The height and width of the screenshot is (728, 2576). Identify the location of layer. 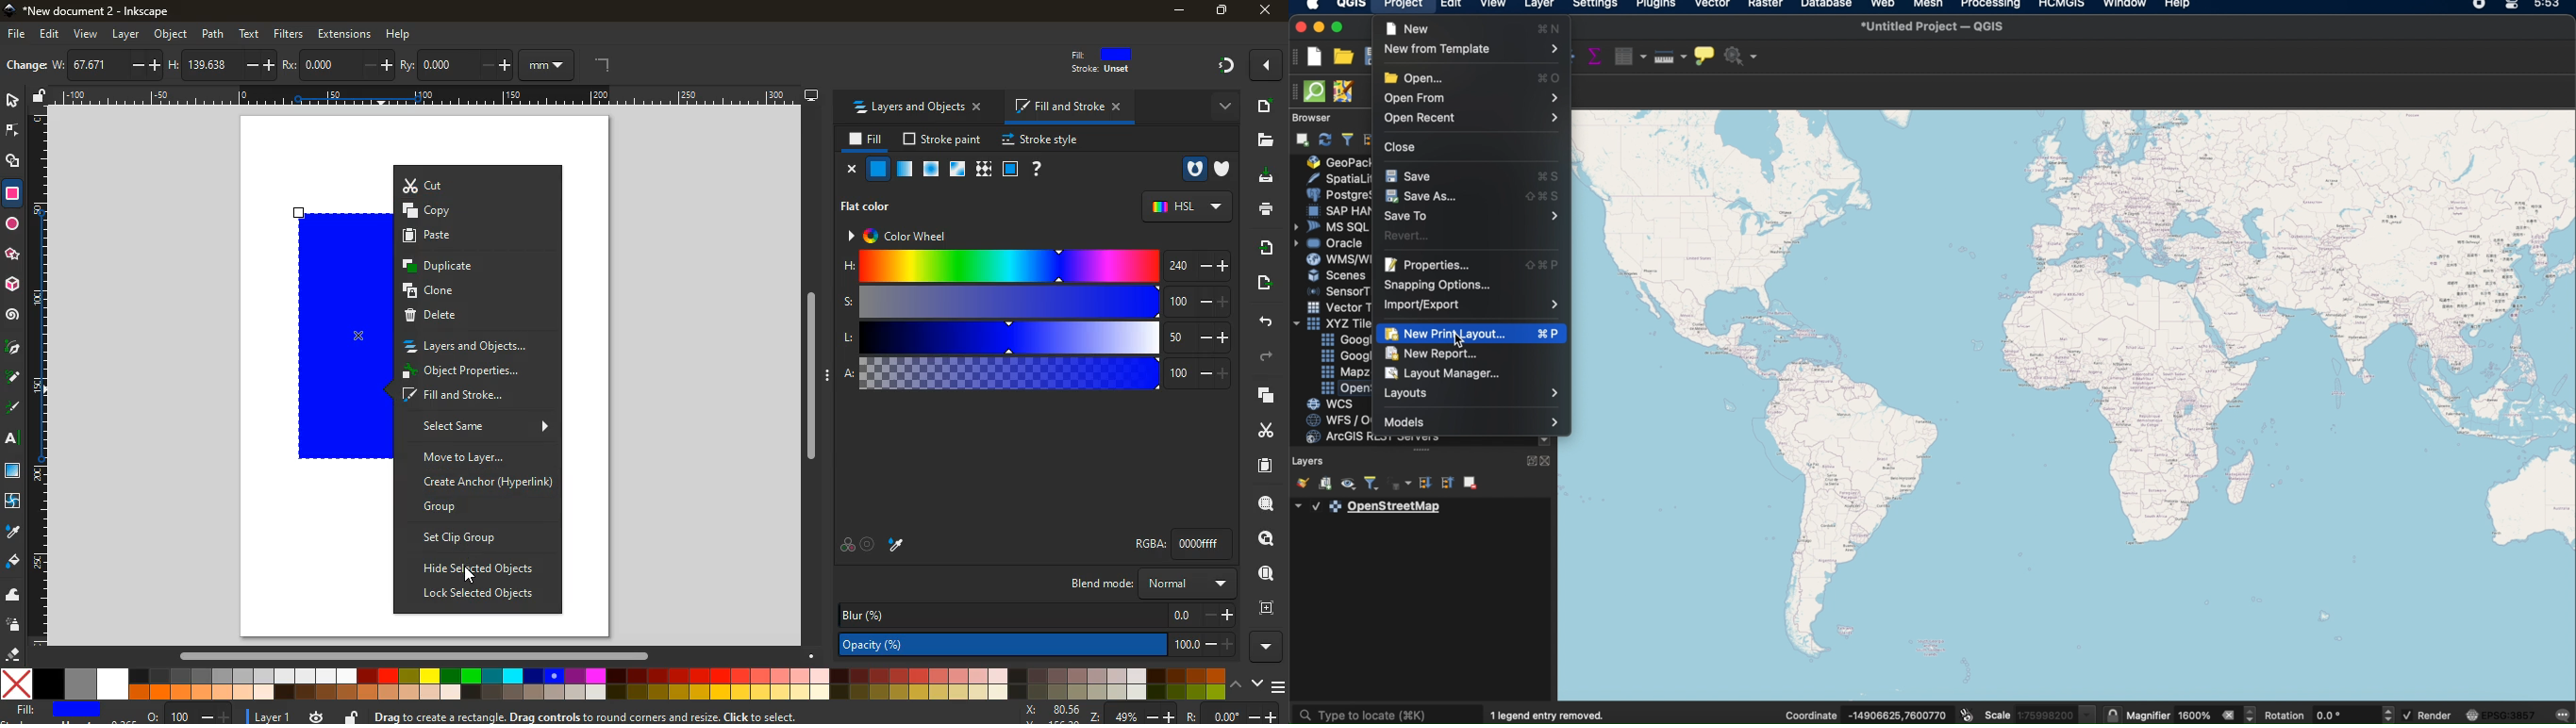
(125, 35).